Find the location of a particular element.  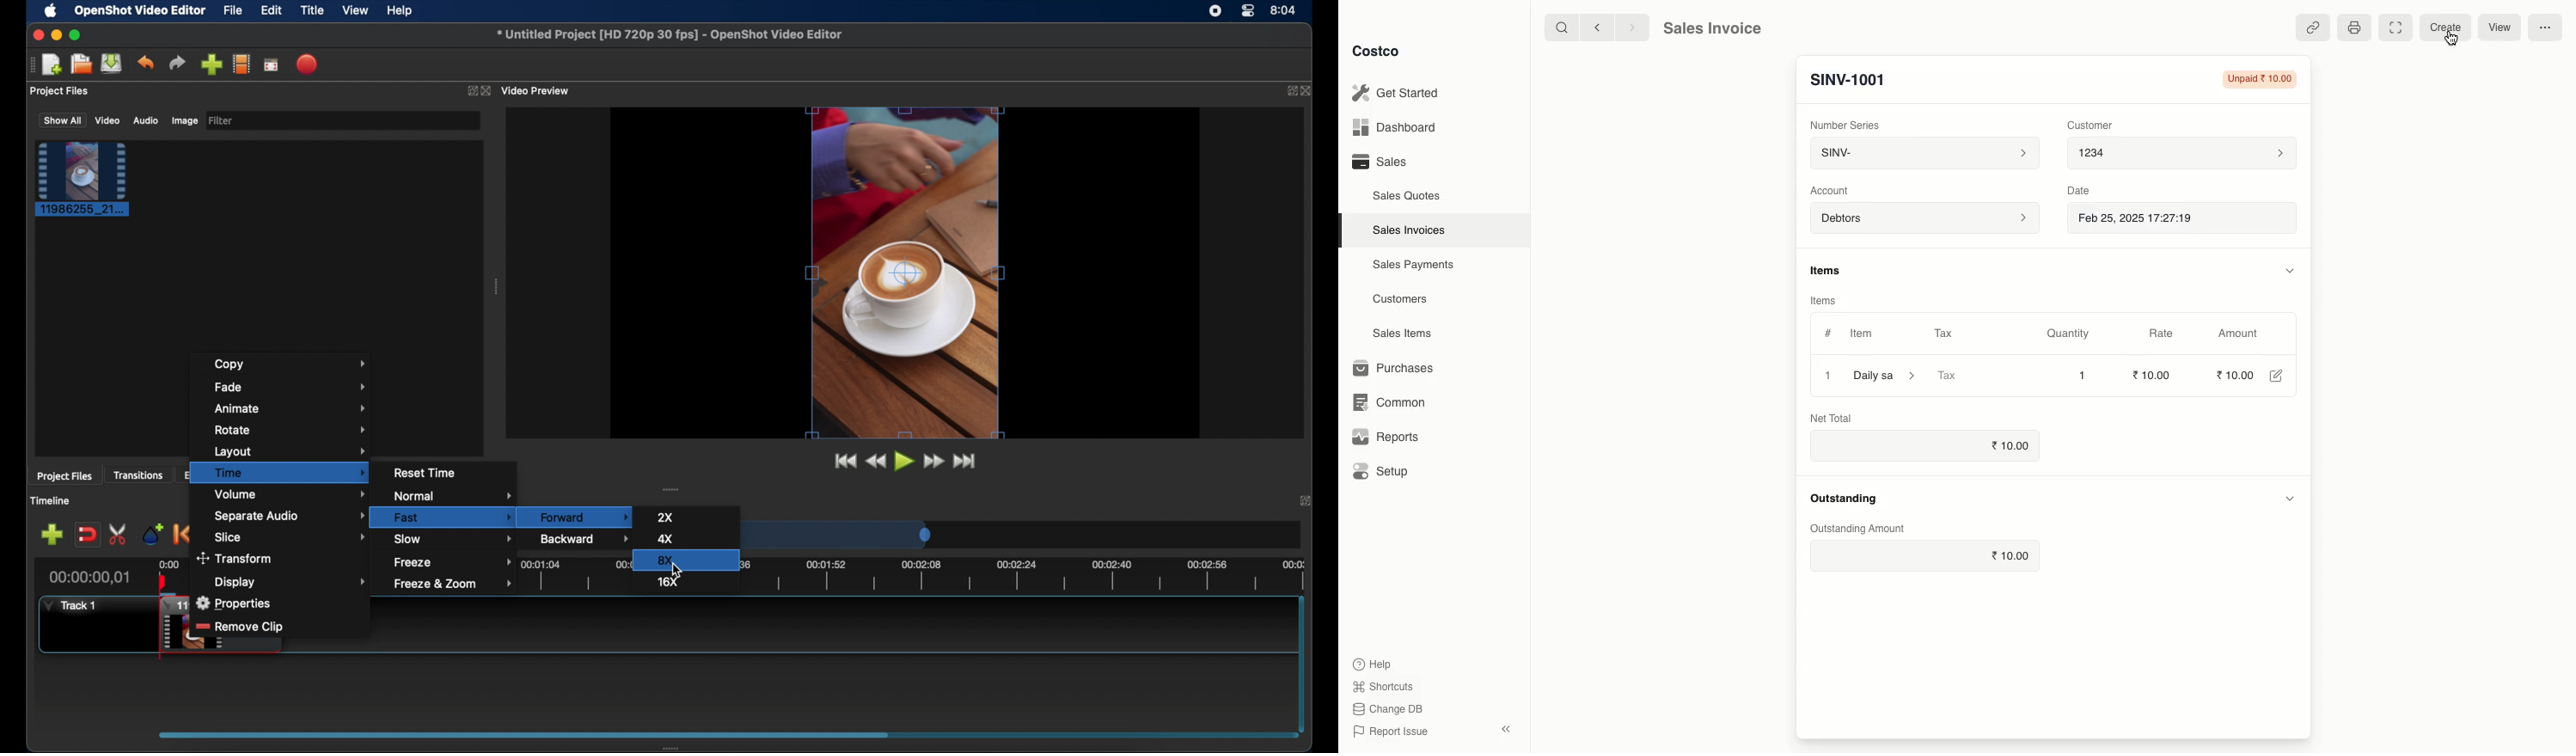

Create is located at coordinates (2444, 27).